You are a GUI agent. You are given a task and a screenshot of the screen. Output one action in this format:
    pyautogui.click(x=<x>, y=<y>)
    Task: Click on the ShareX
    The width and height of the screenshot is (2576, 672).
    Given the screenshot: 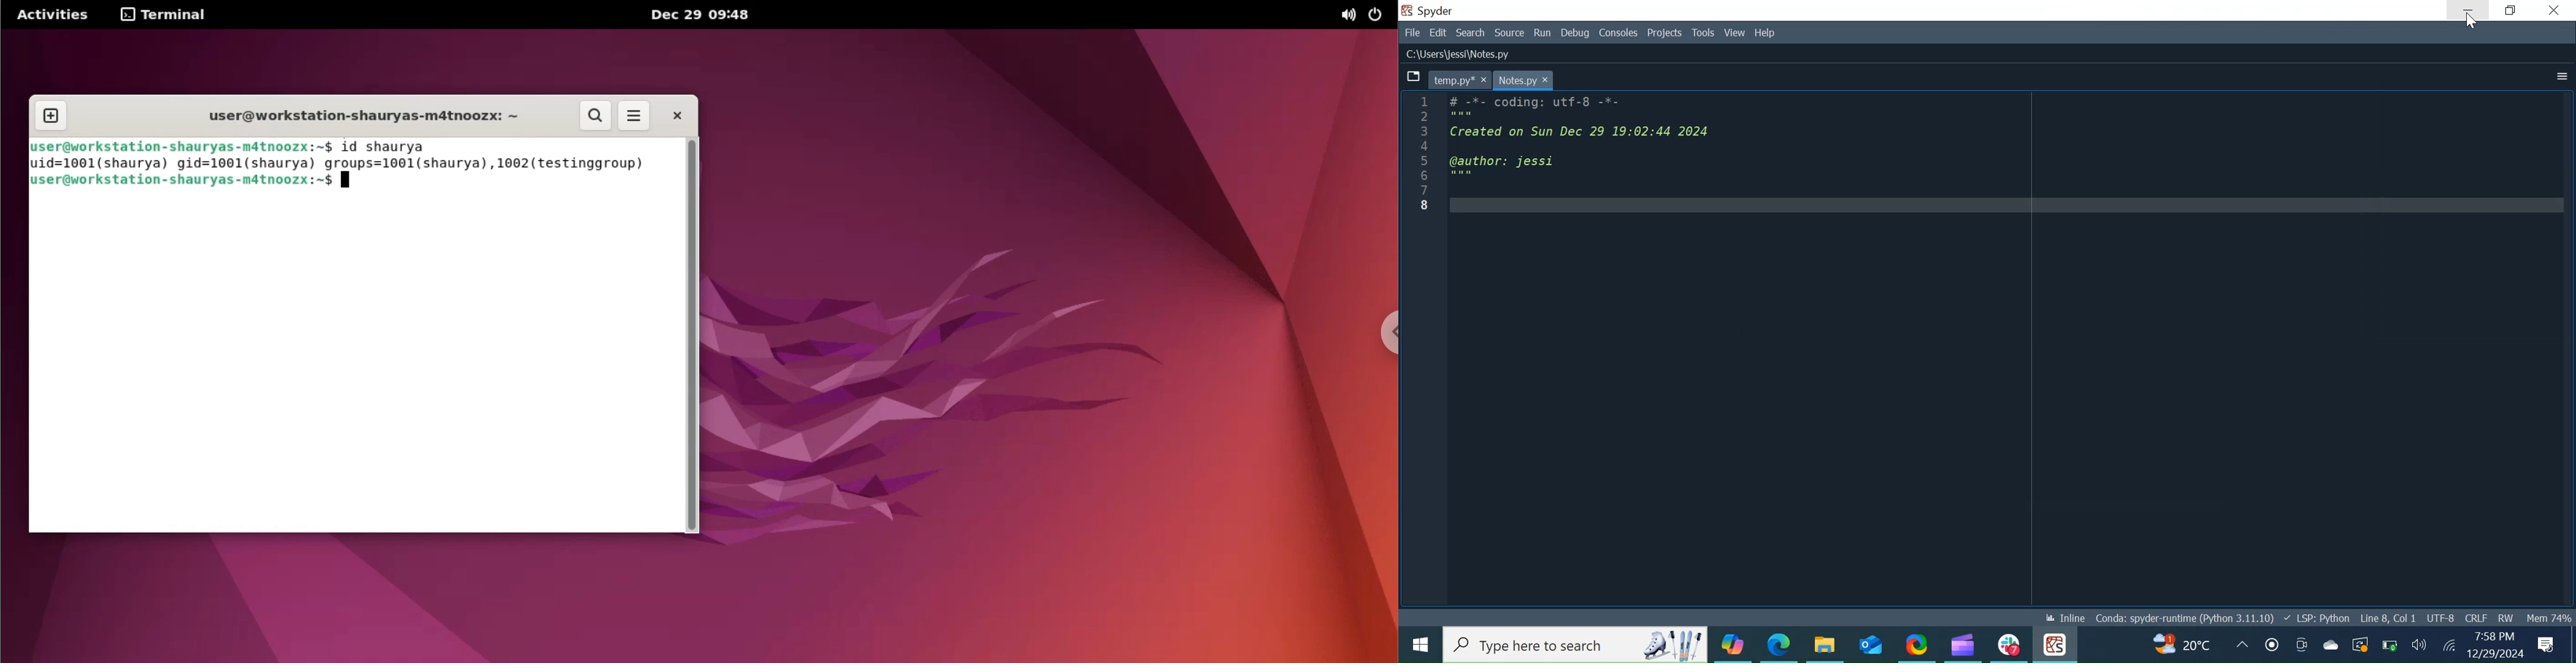 What is the action you would take?
    pyautogui.click(x=1918, y=643)
    